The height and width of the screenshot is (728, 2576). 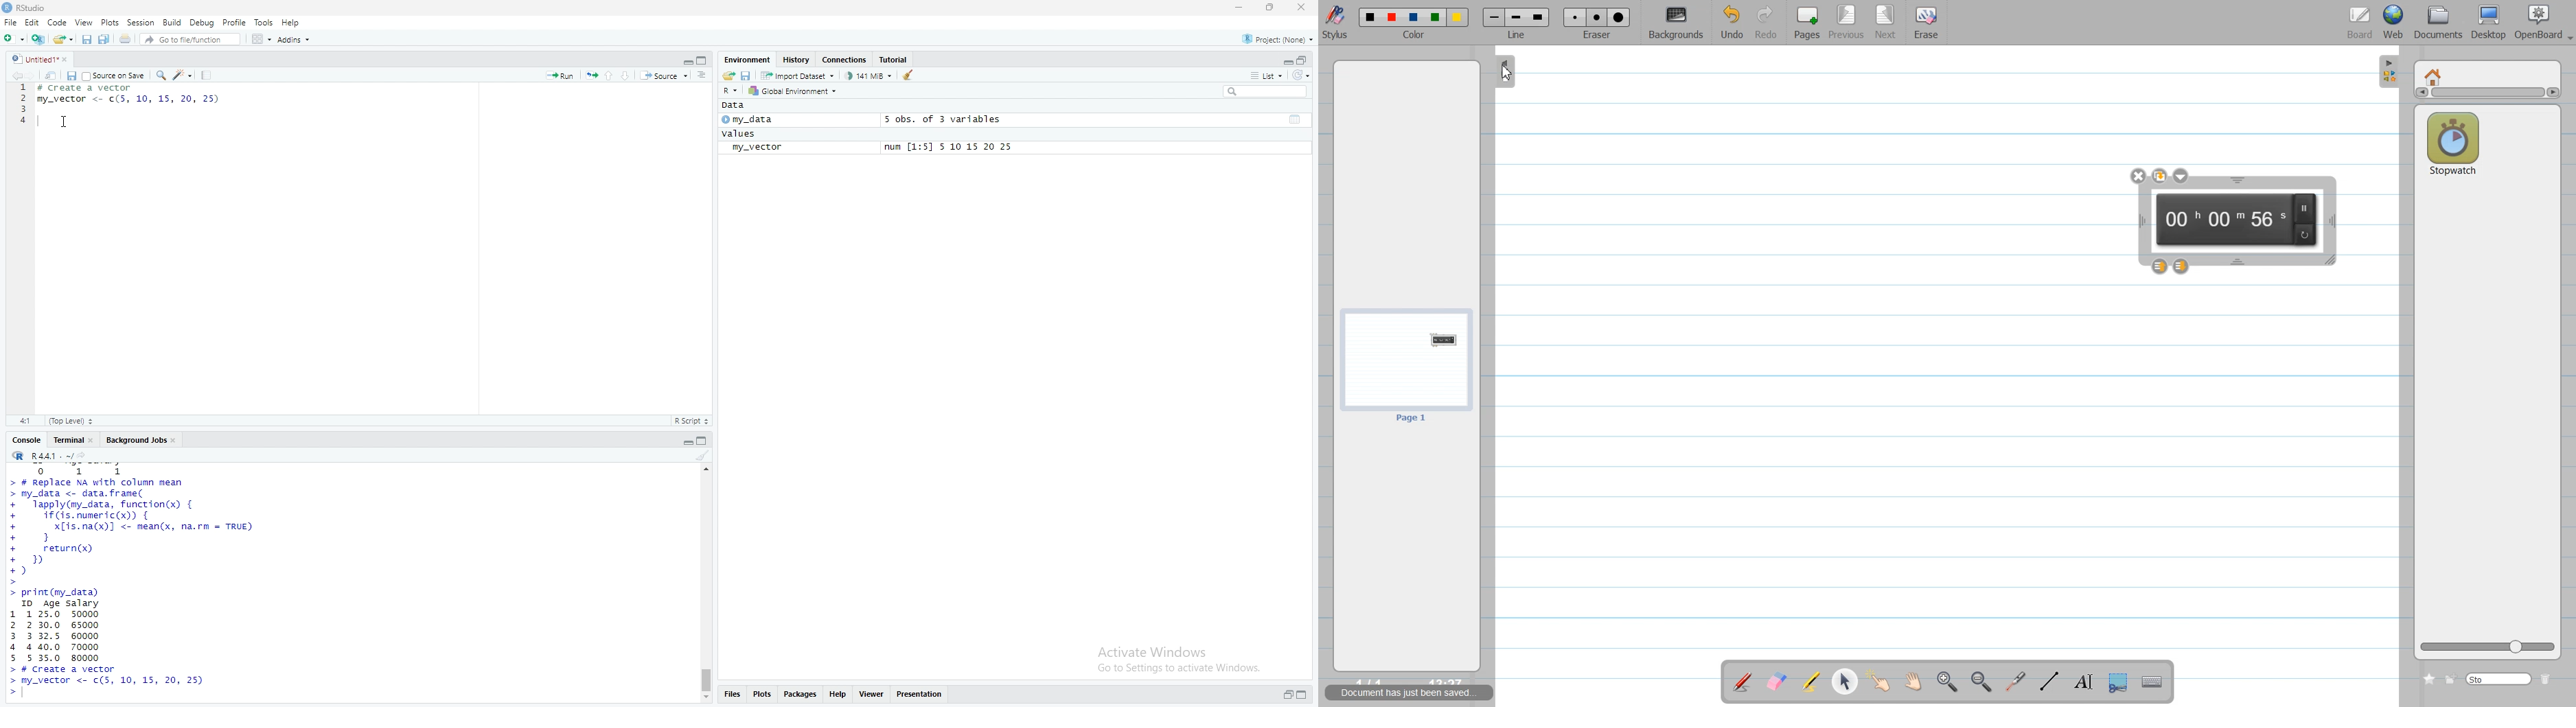 I want to click on Debug, so click(x=203, y=23).